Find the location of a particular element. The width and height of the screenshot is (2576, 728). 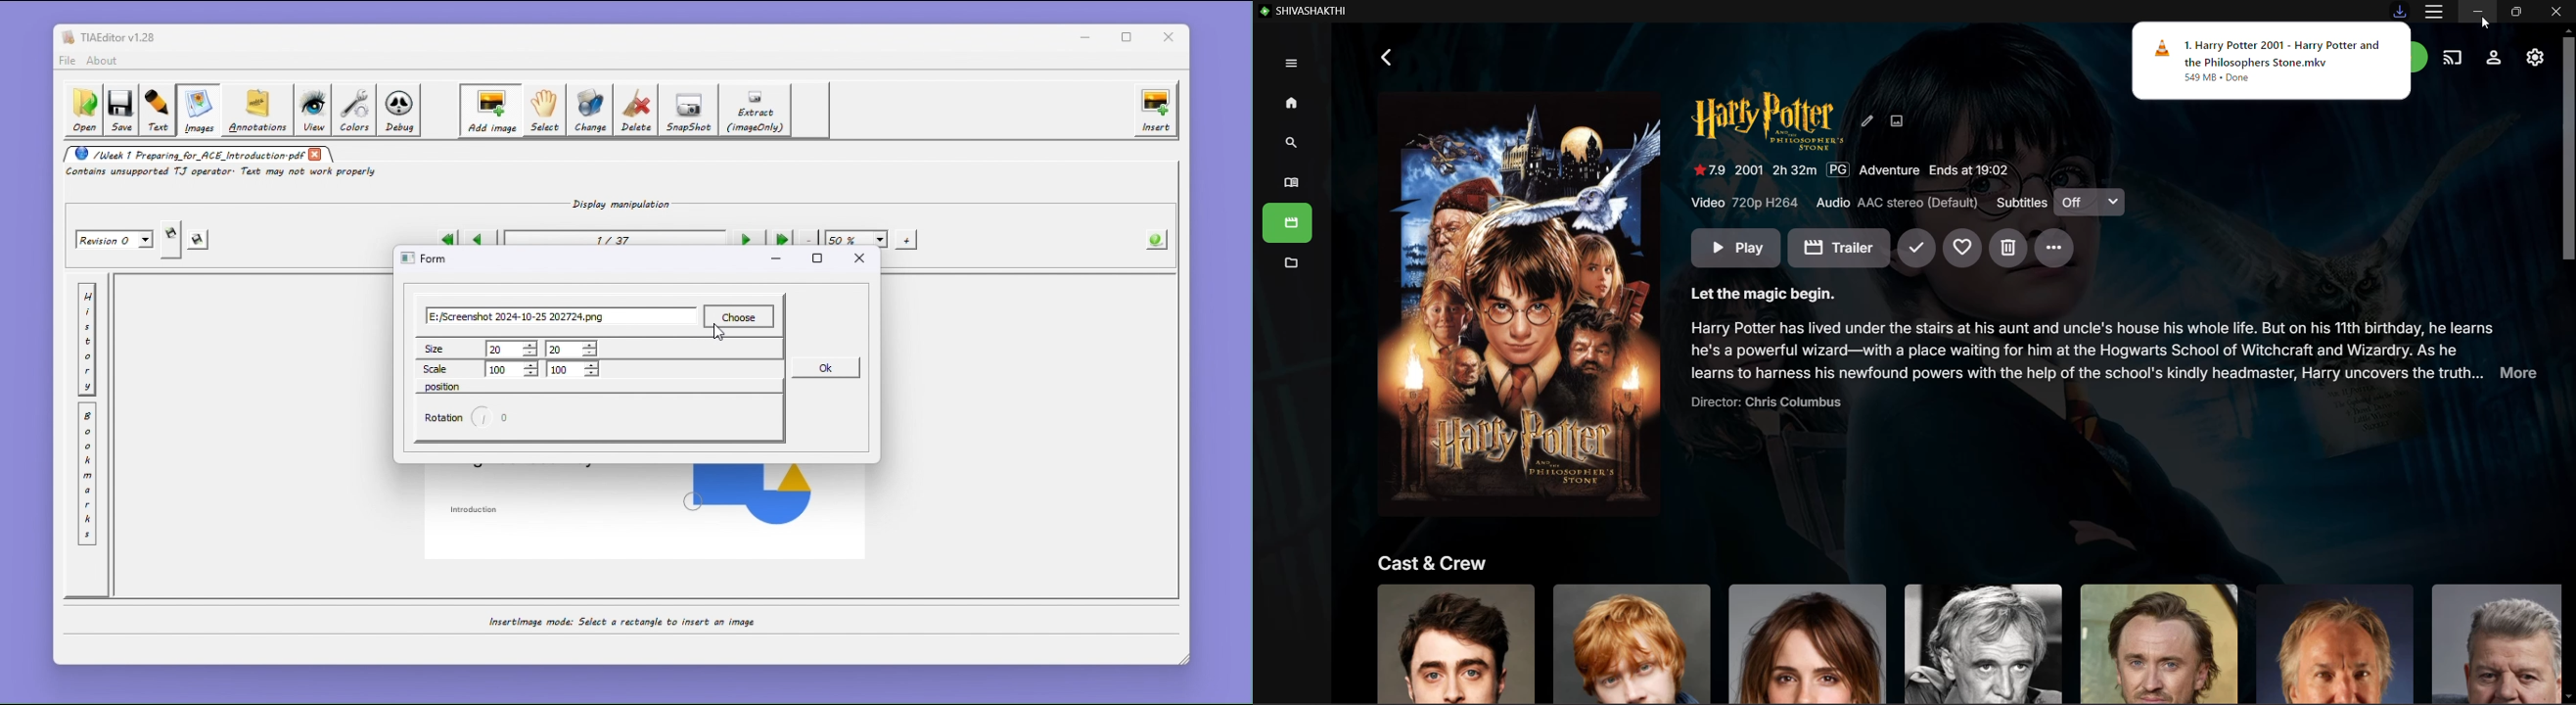

Audio  is located at coordinates (1900, 203).